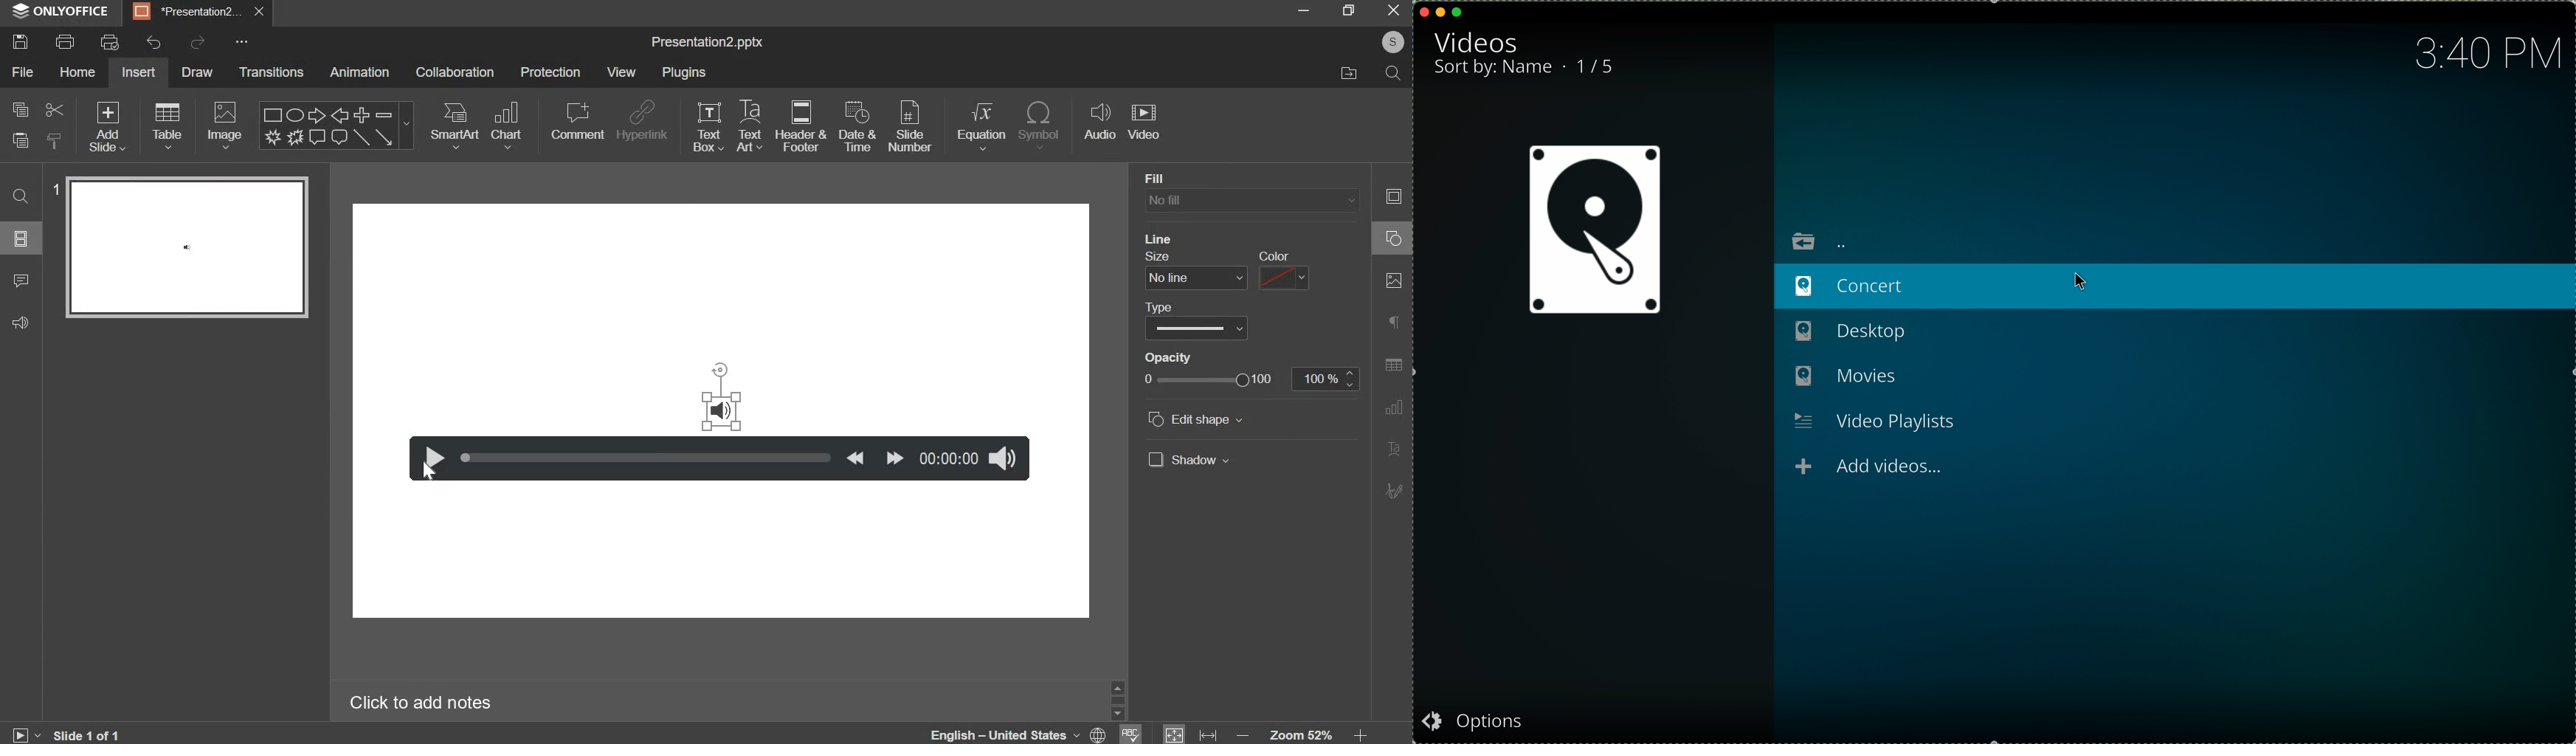 The width and height of the screenshot is (2576, 756). What do you see at coordinates (1567, 66) in the screenshot?
I see `.` at bounding box center [1567, 66].